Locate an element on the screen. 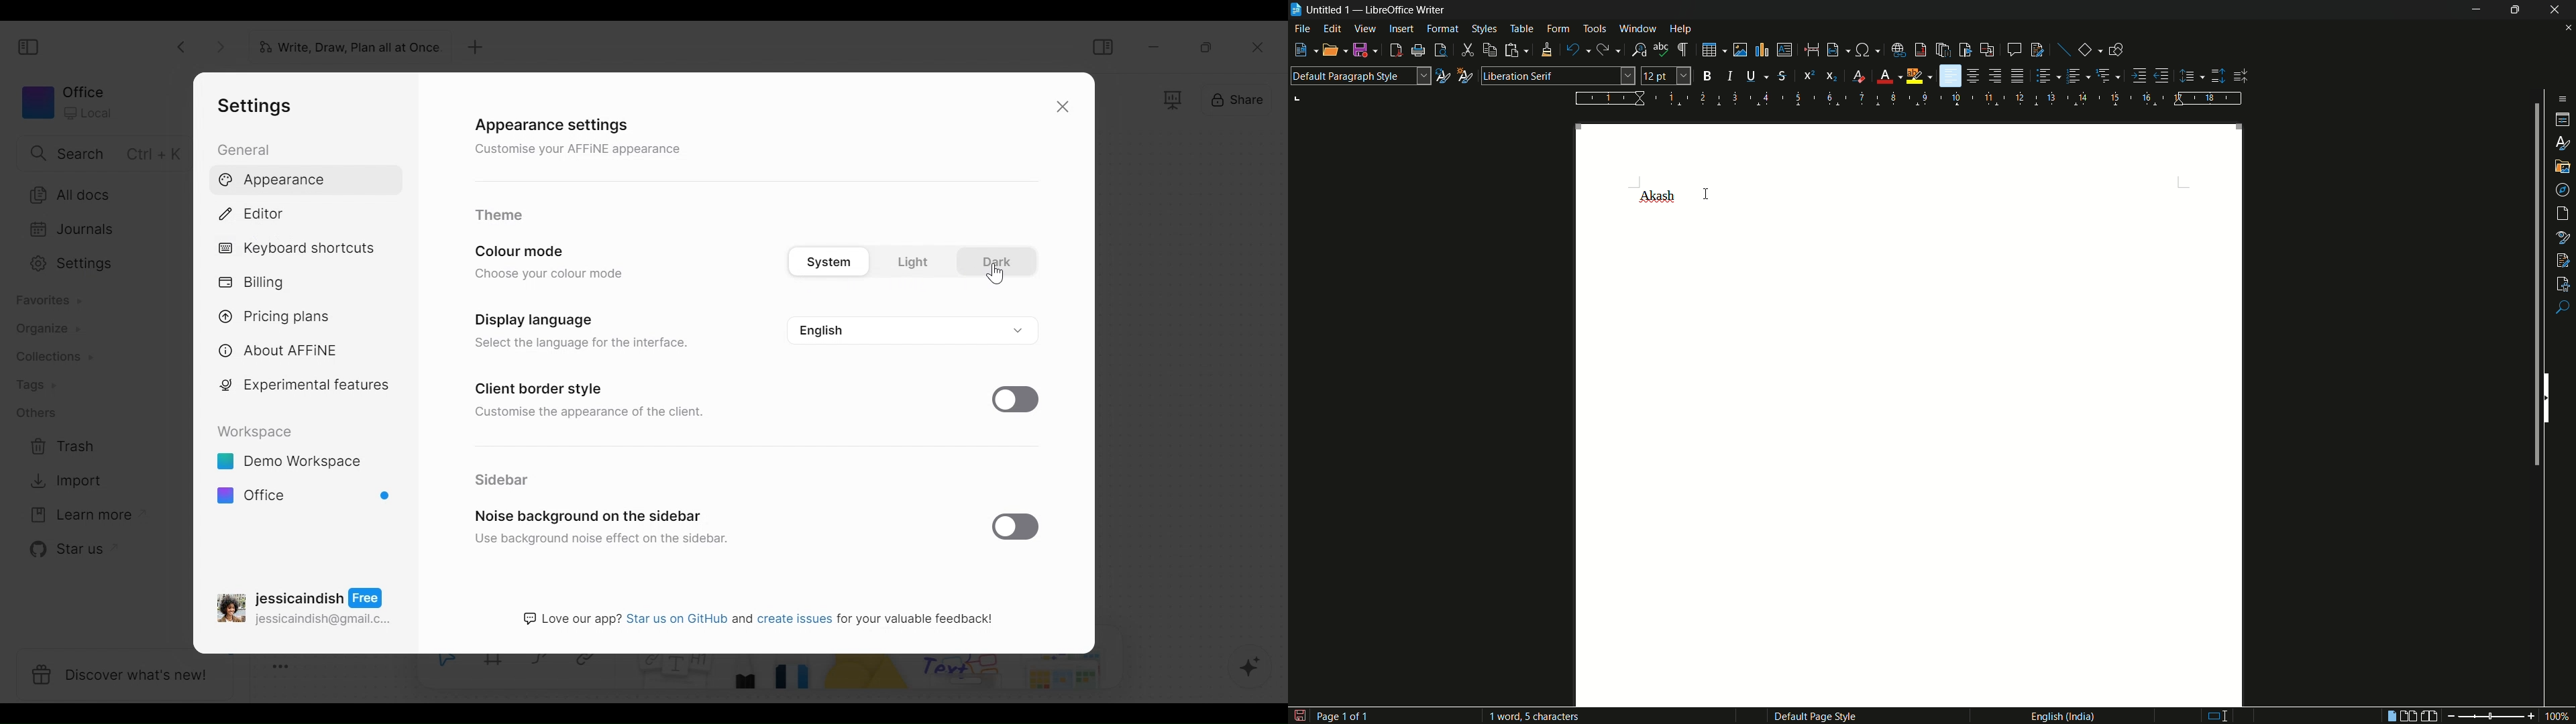 The image size is (2576, 728). form menu is located at coordinates (1558, 28).